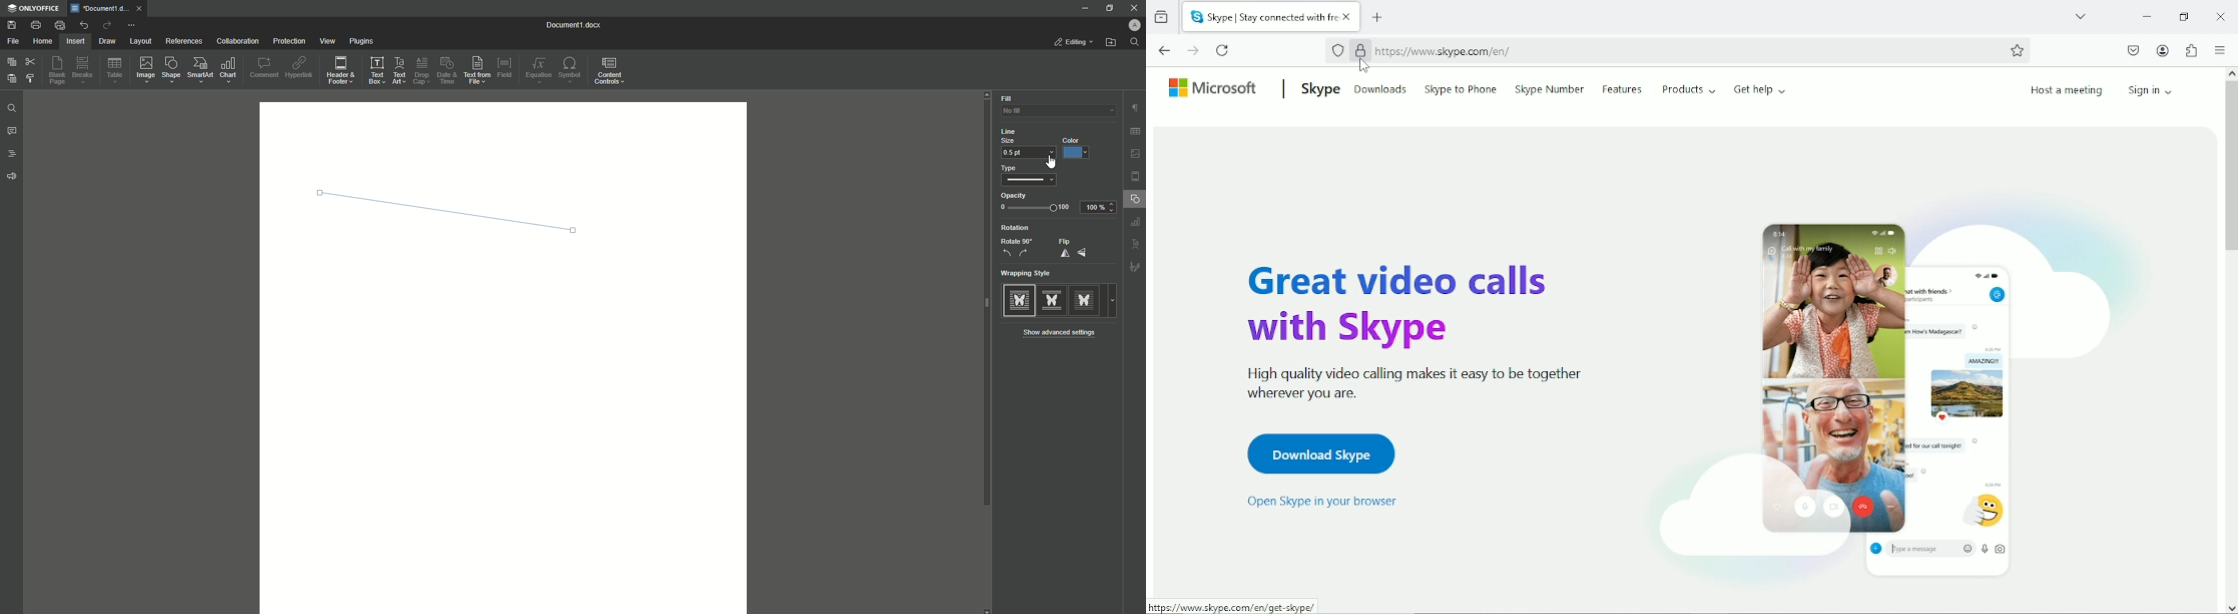  Describe the element at coordinates (1014, 228) in the screenshot. I see `Rotation` at that location.